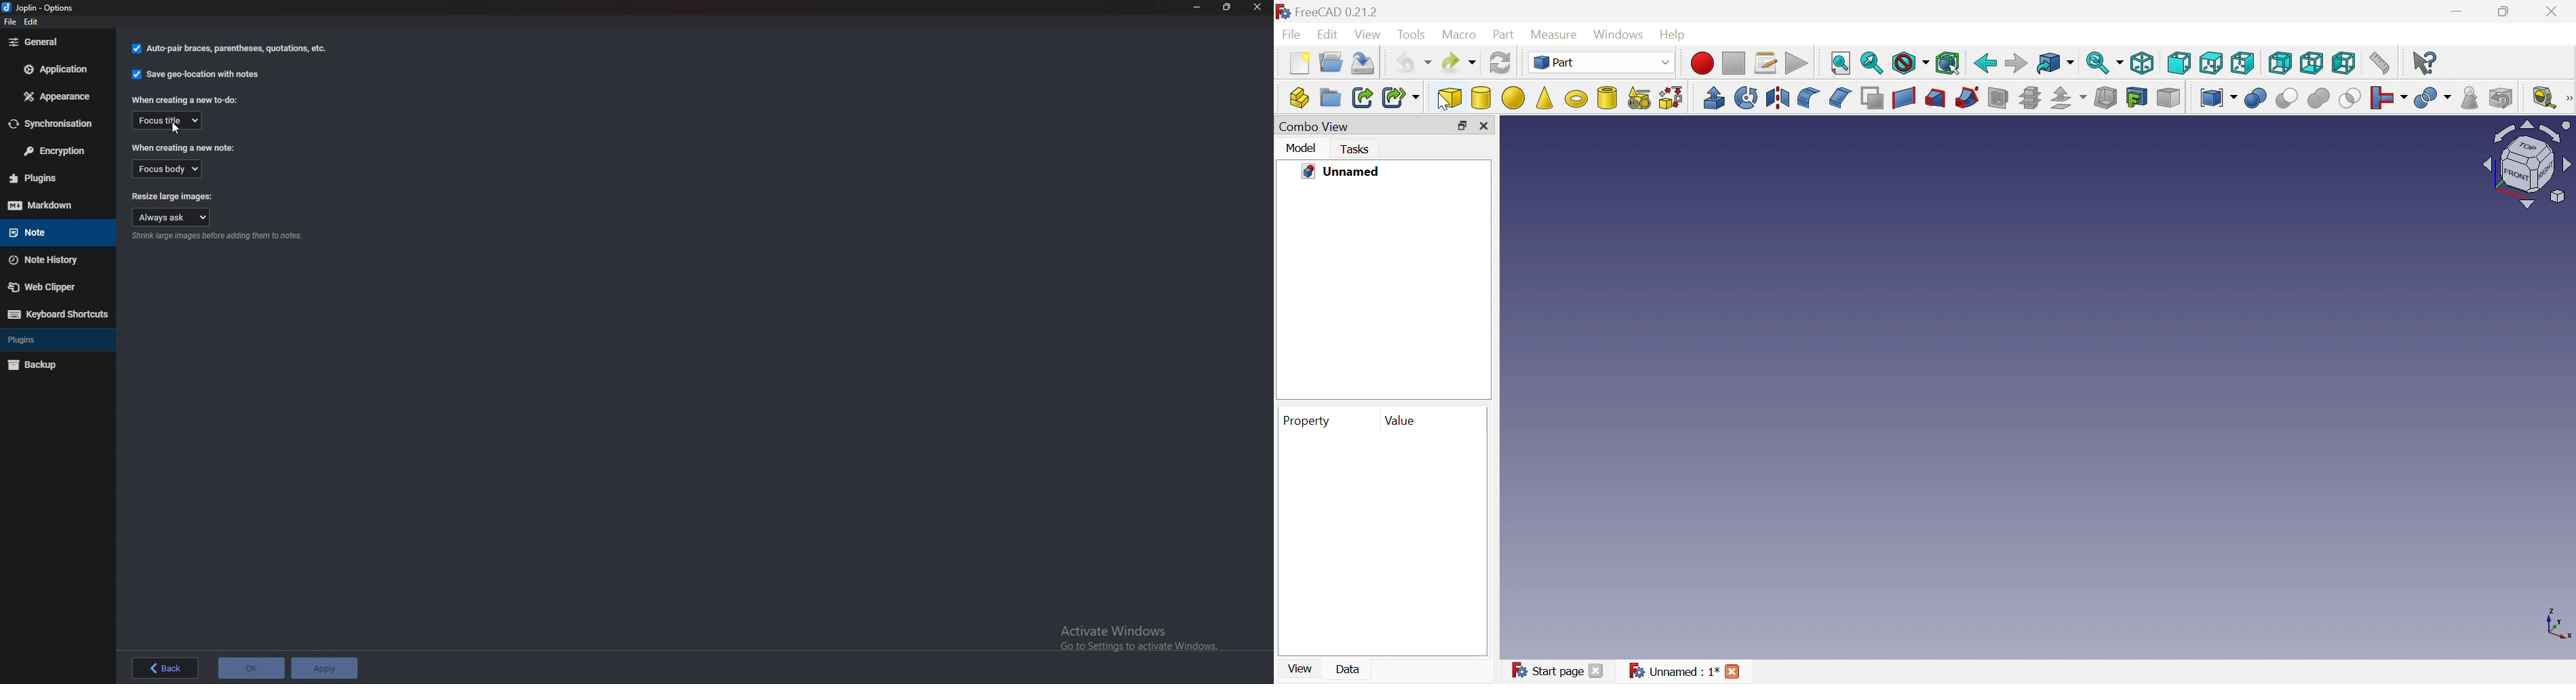 This screenshot has height=700, width=2576. What do you see at coordinates (1292, 35) in the screenshot?
I see `File` at bounding box center [1292, 35].